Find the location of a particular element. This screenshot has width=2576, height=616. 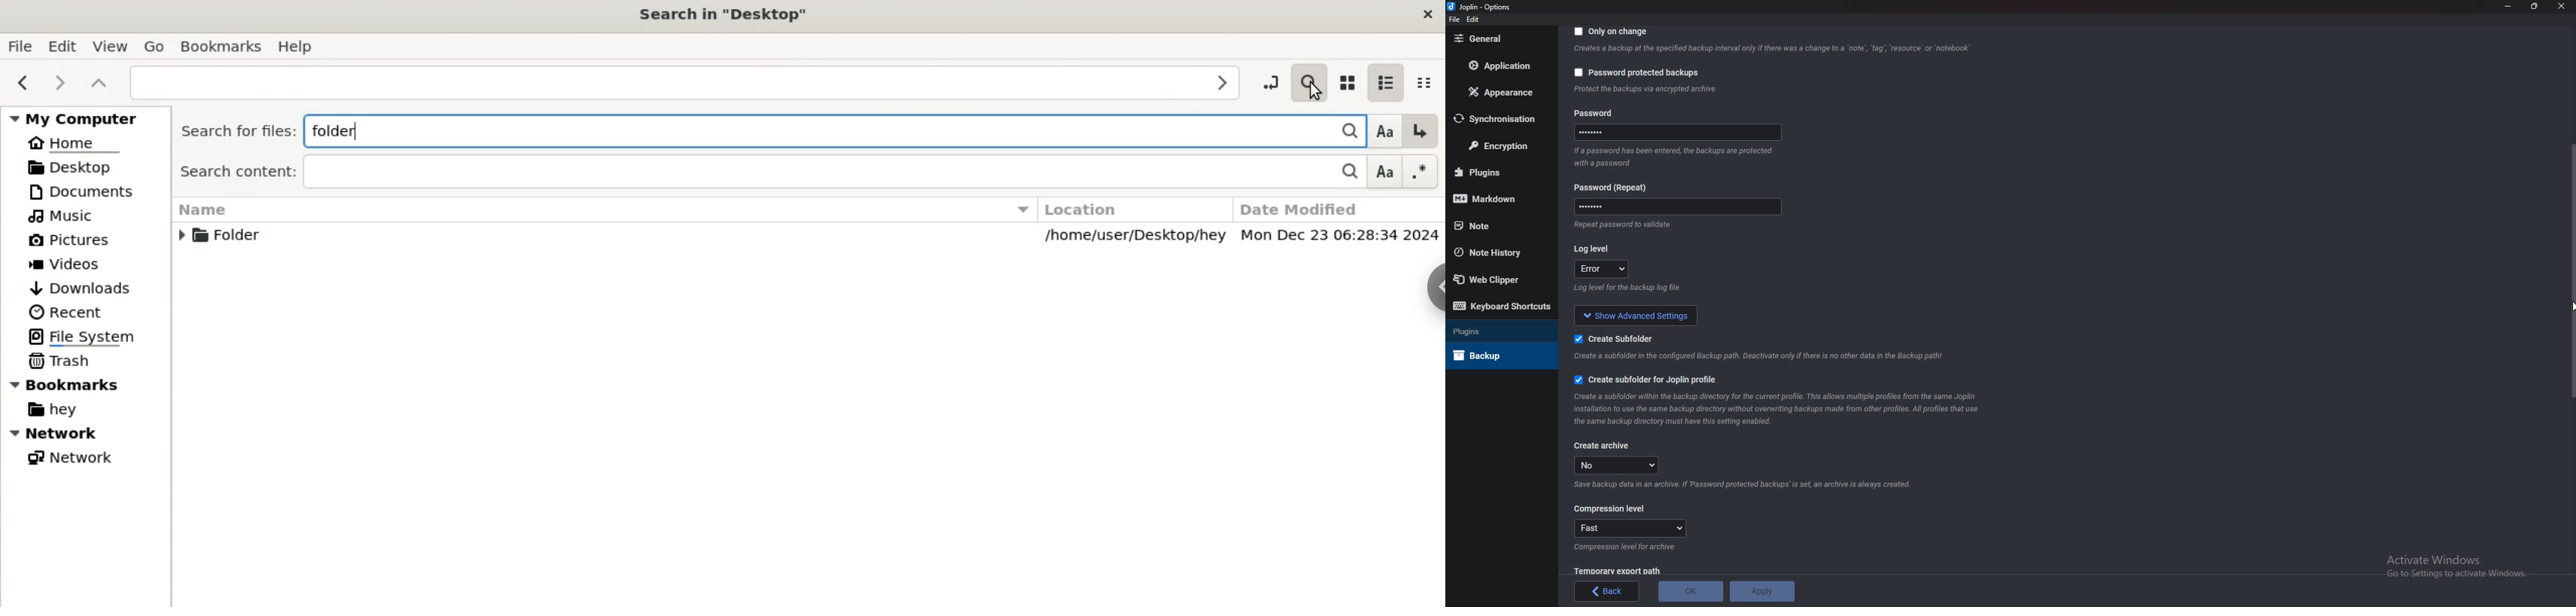

Show advanced settings is located at coordinates (1637, 314).